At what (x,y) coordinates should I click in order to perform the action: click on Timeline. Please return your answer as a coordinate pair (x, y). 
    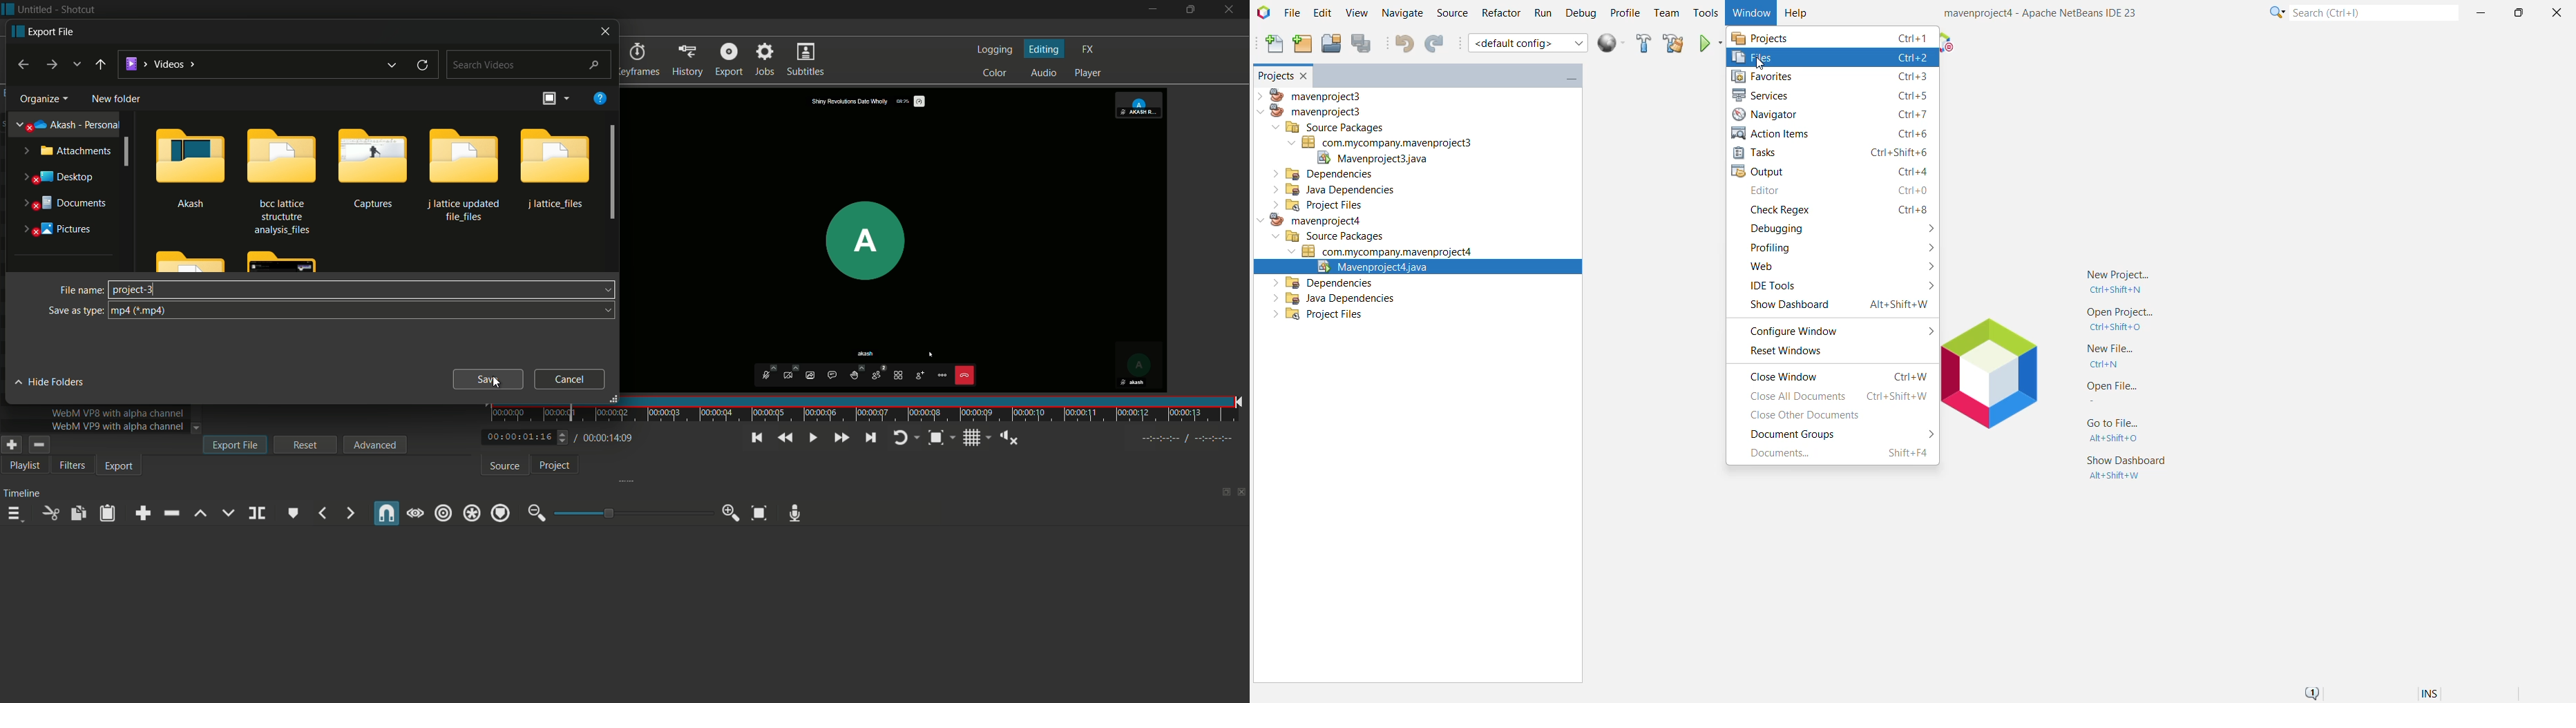
    Looking at the image, I should click on (25, 492).